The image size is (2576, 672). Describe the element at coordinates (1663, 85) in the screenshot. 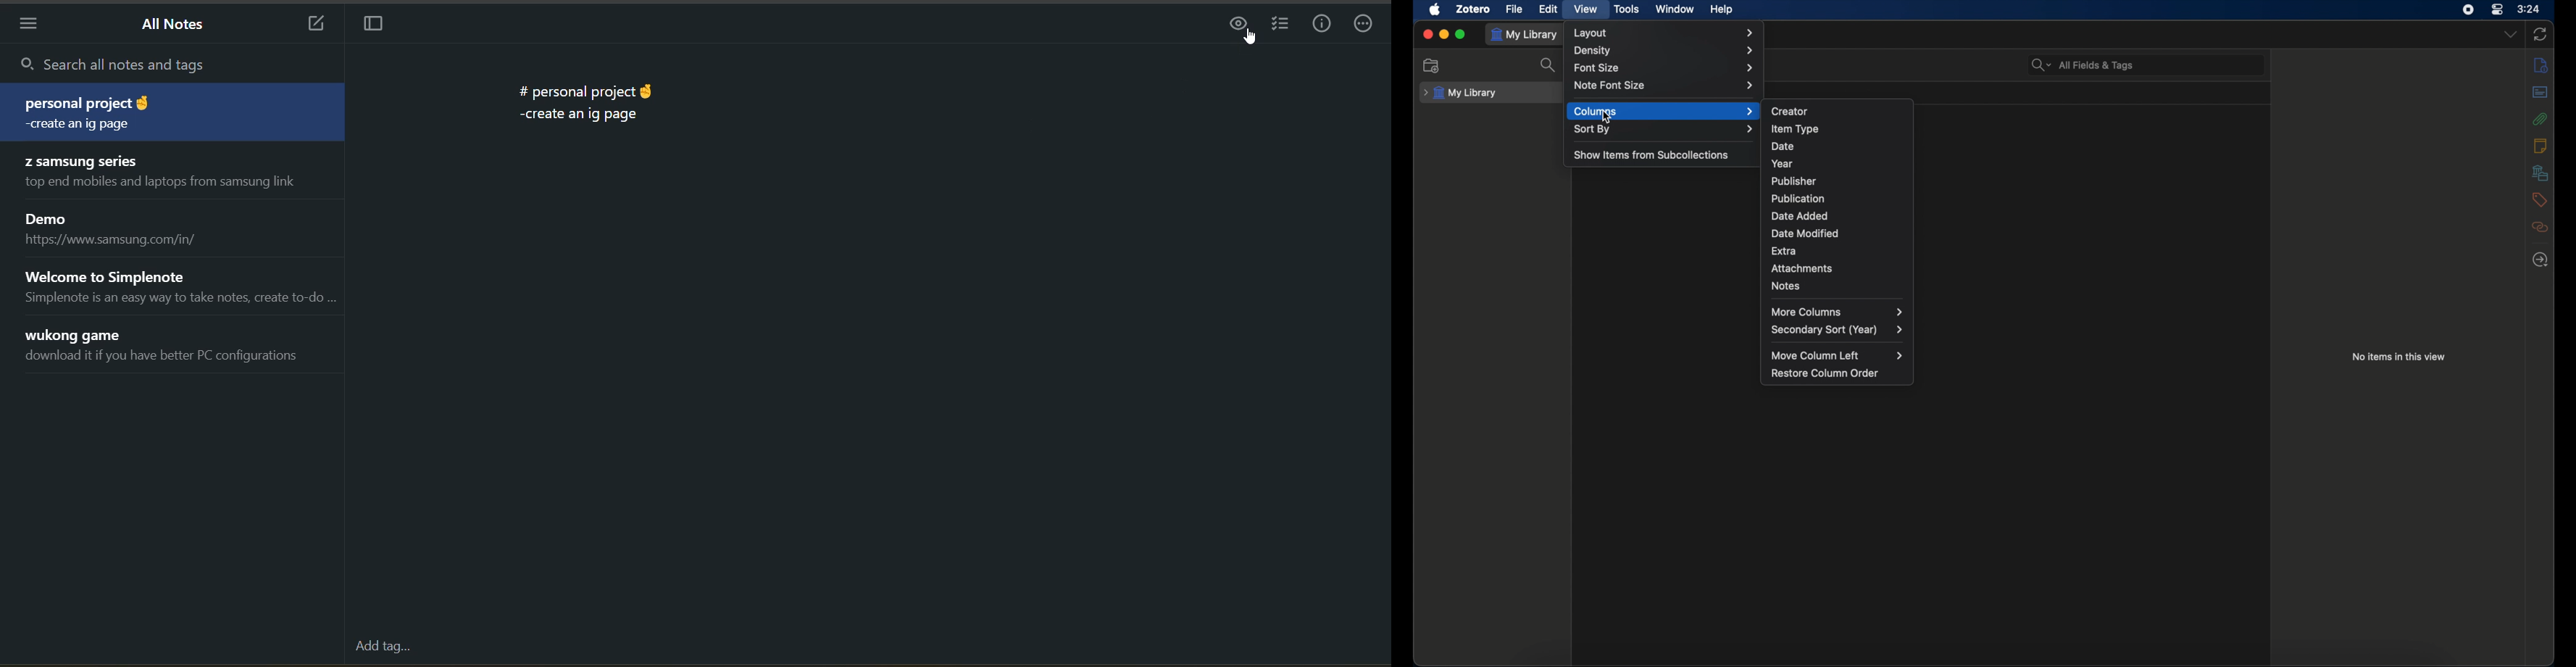

I see `note font size` at that location.